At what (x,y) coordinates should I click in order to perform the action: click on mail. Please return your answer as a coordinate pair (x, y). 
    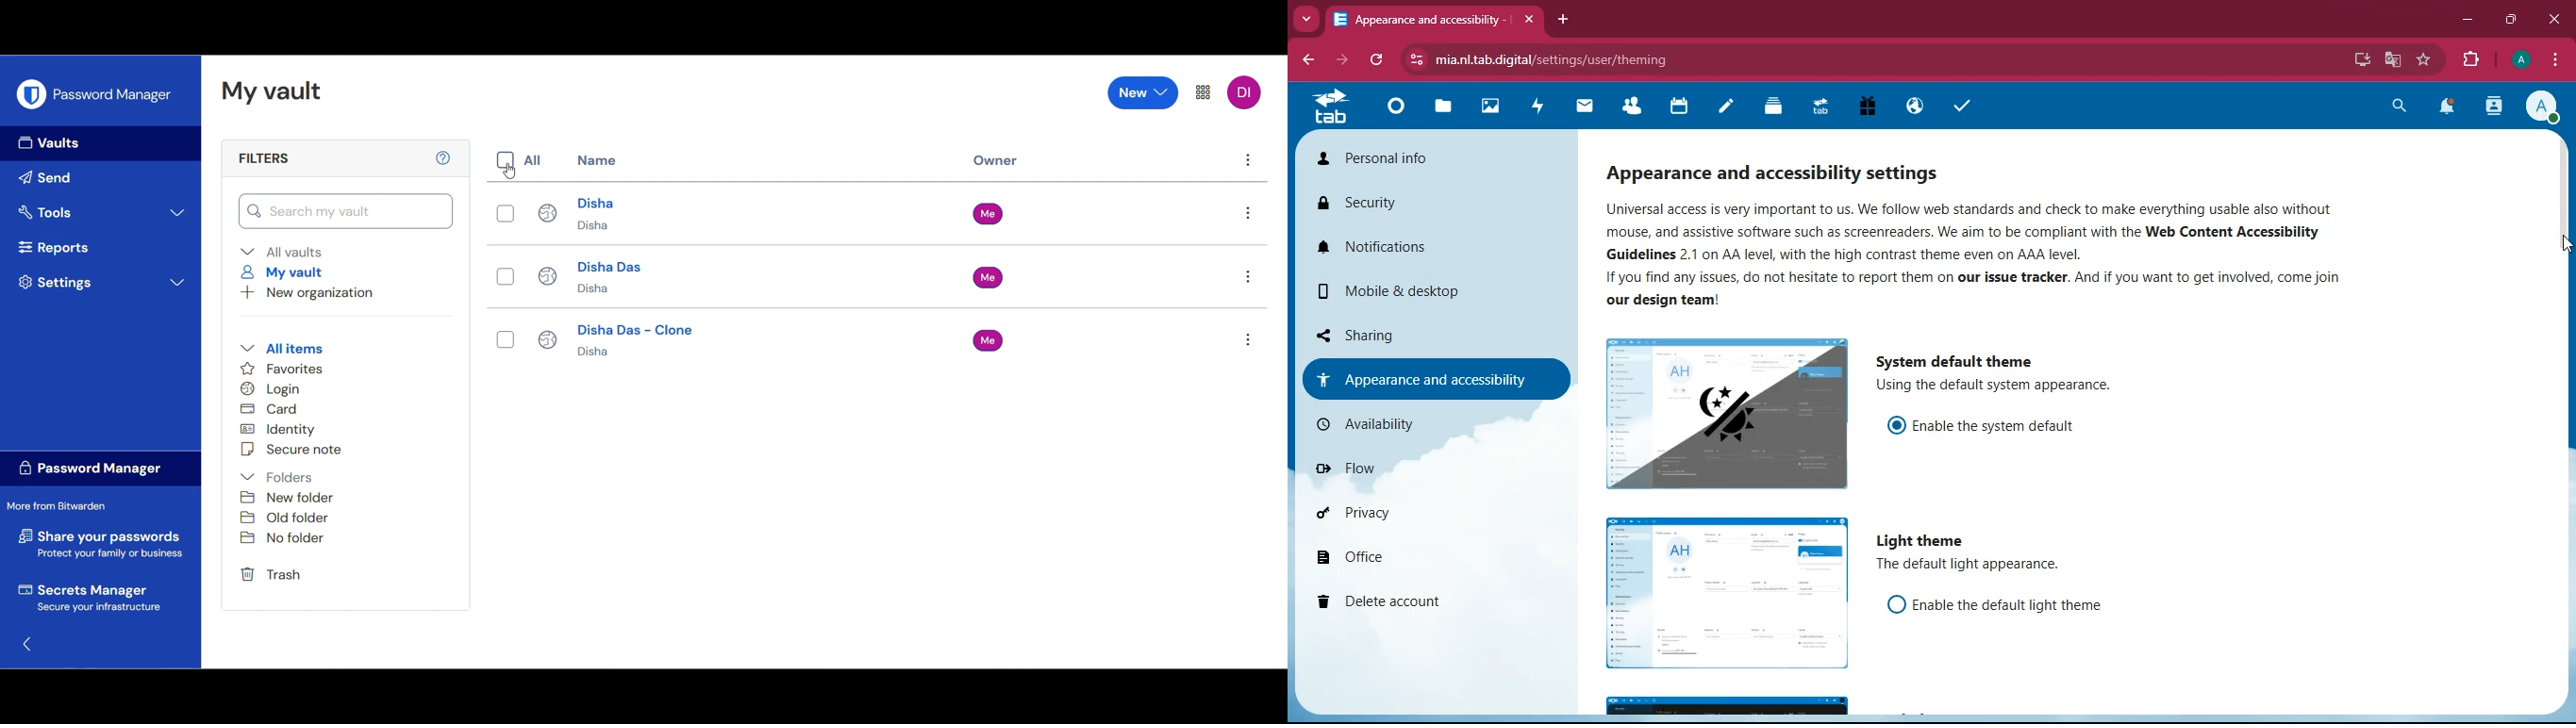
    Looking at the image, I should click on (1583, 107).